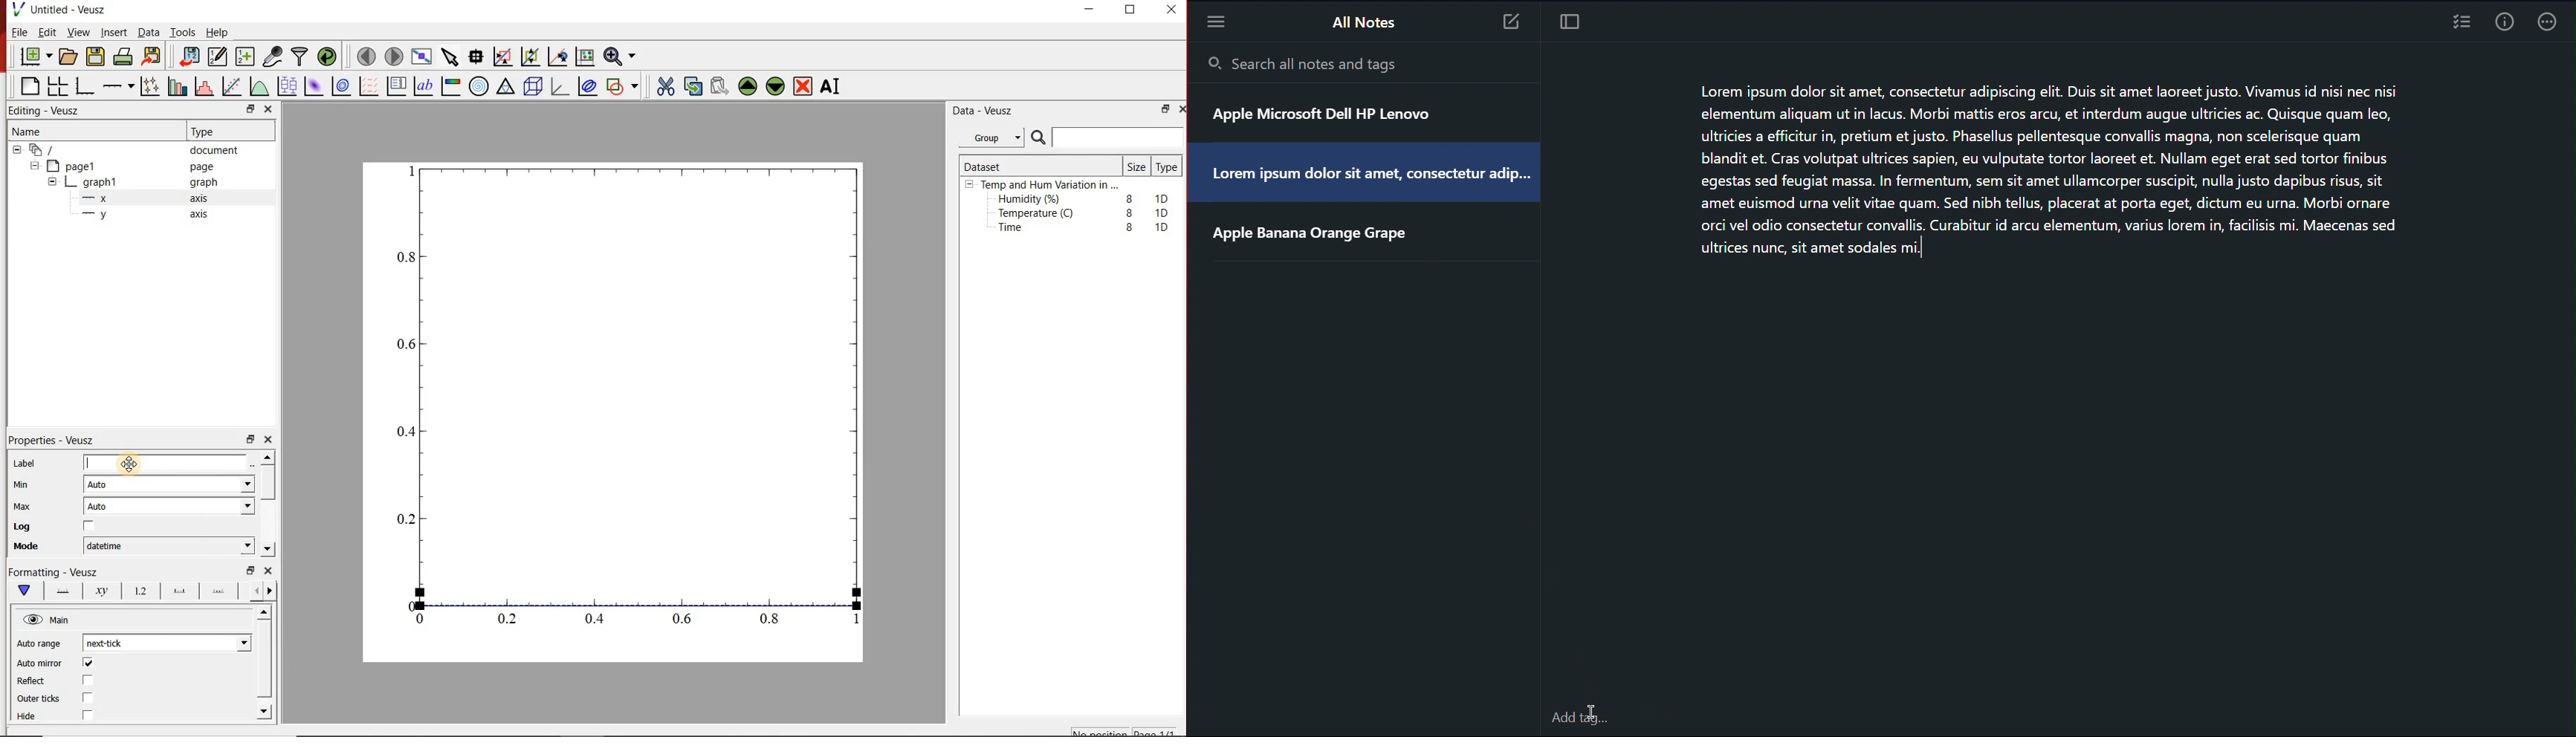  Describe the element at coordinates (1165, 197) in the screenshot. I see `1D` at that location.